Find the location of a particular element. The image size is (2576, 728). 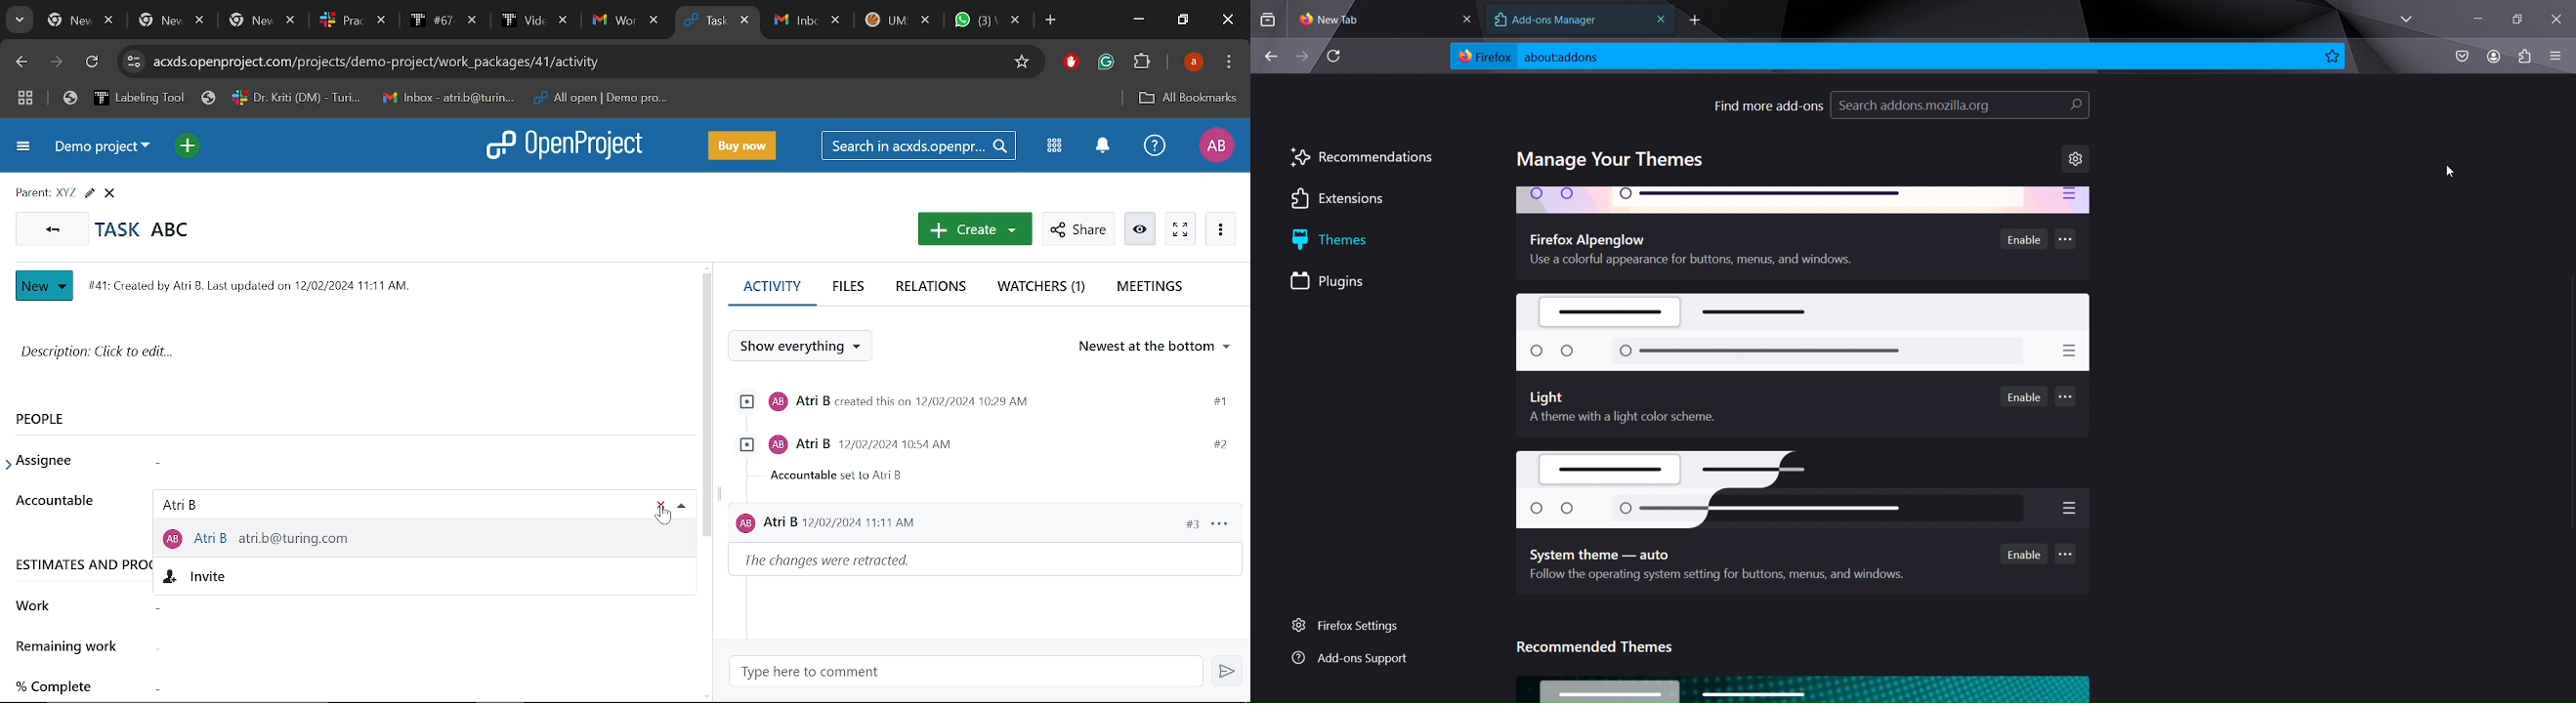

arrow head is located at coordinates (12, 465).